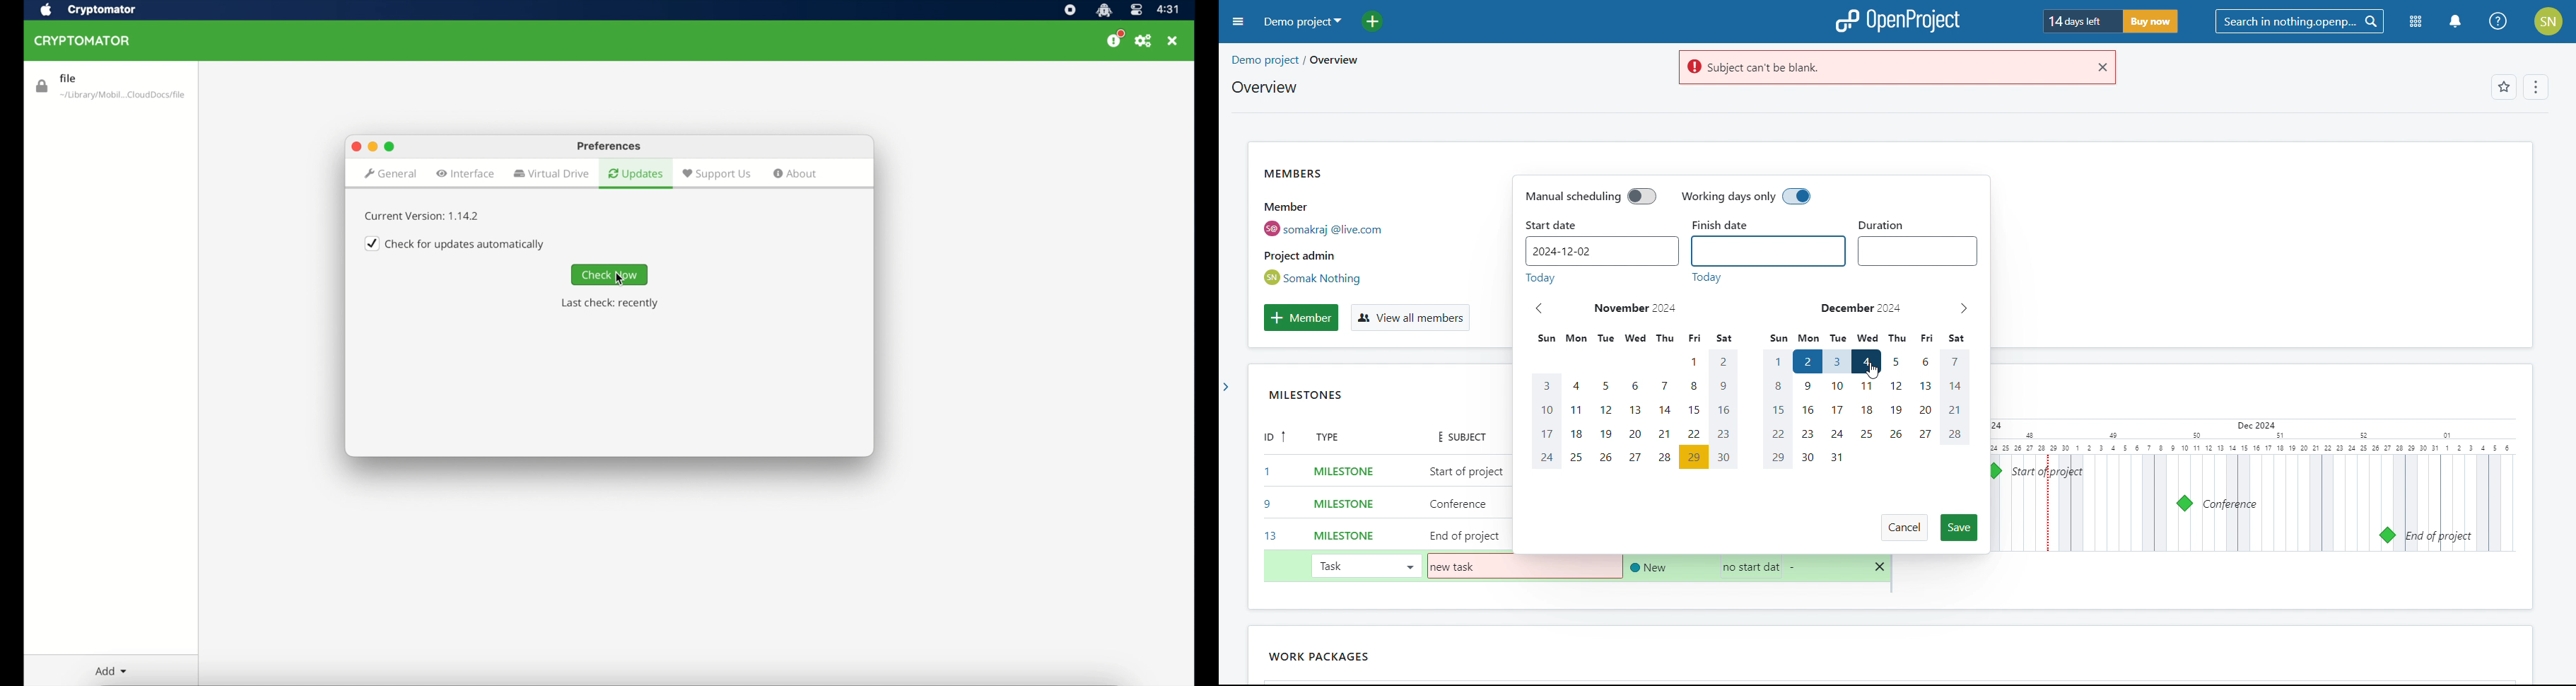  What do you see at coordinates (456, 243) in the screenshot?
I see `checkbox` at bounding box center [456, 243].